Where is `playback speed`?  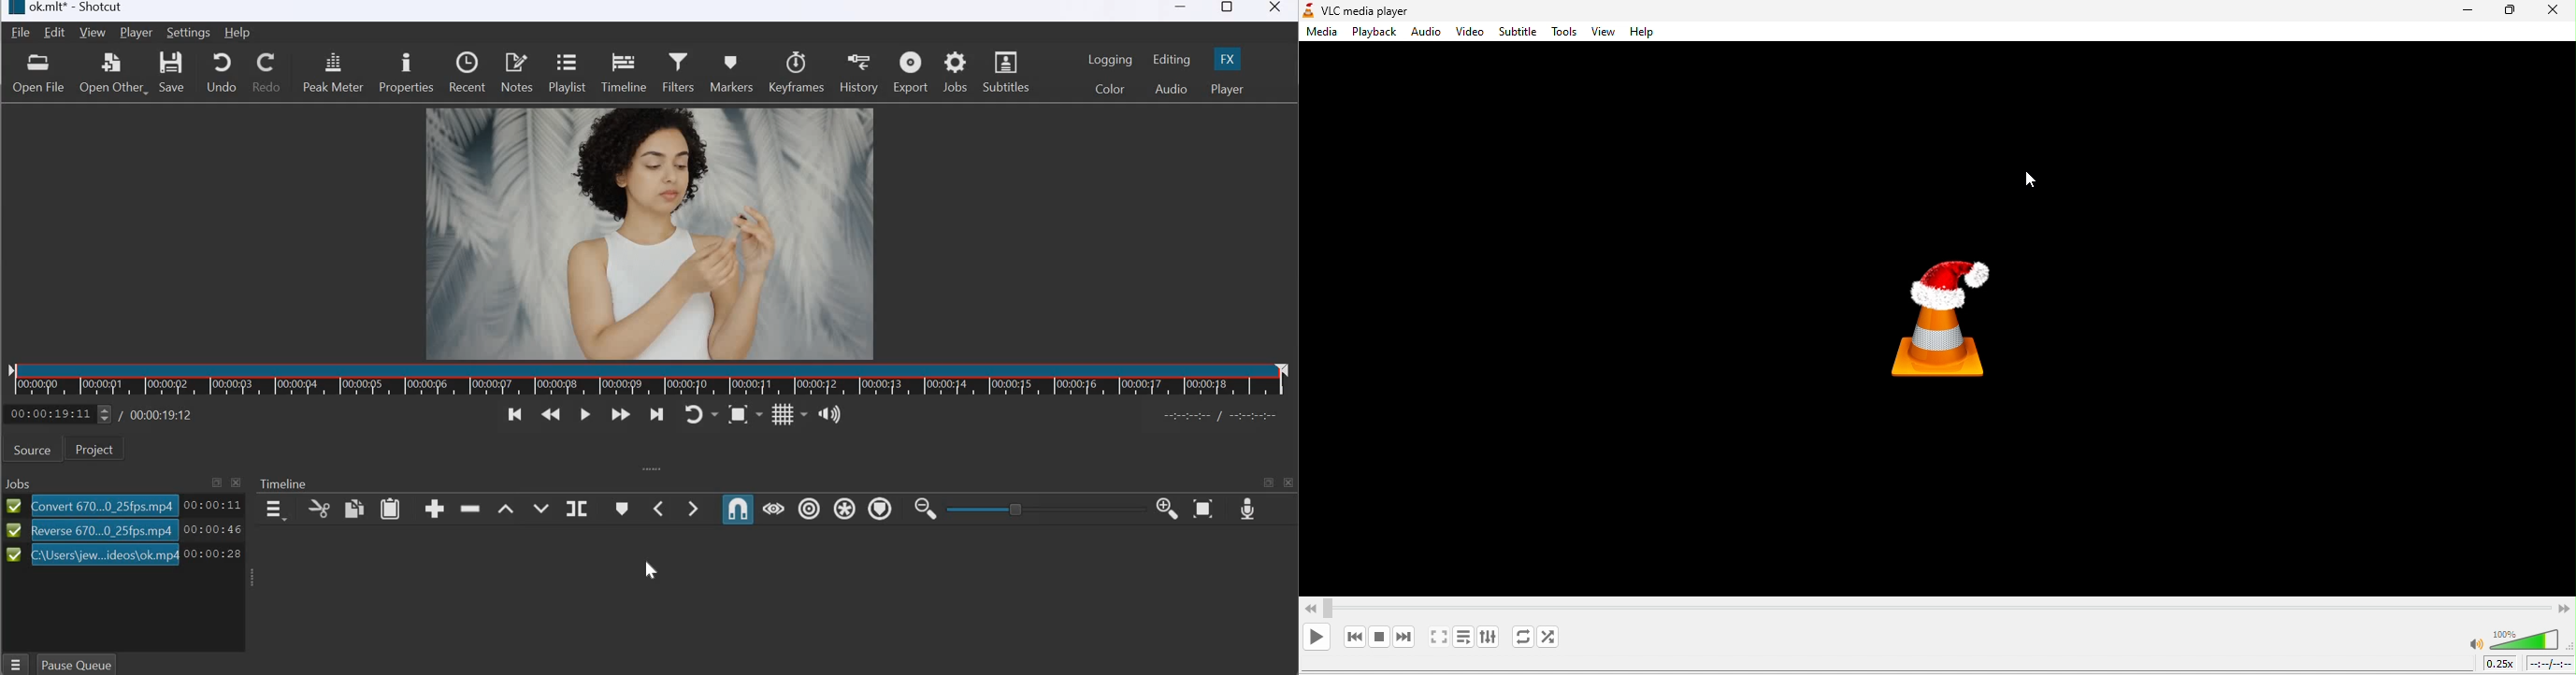
playback speed is located at coordinates (2500, 666).